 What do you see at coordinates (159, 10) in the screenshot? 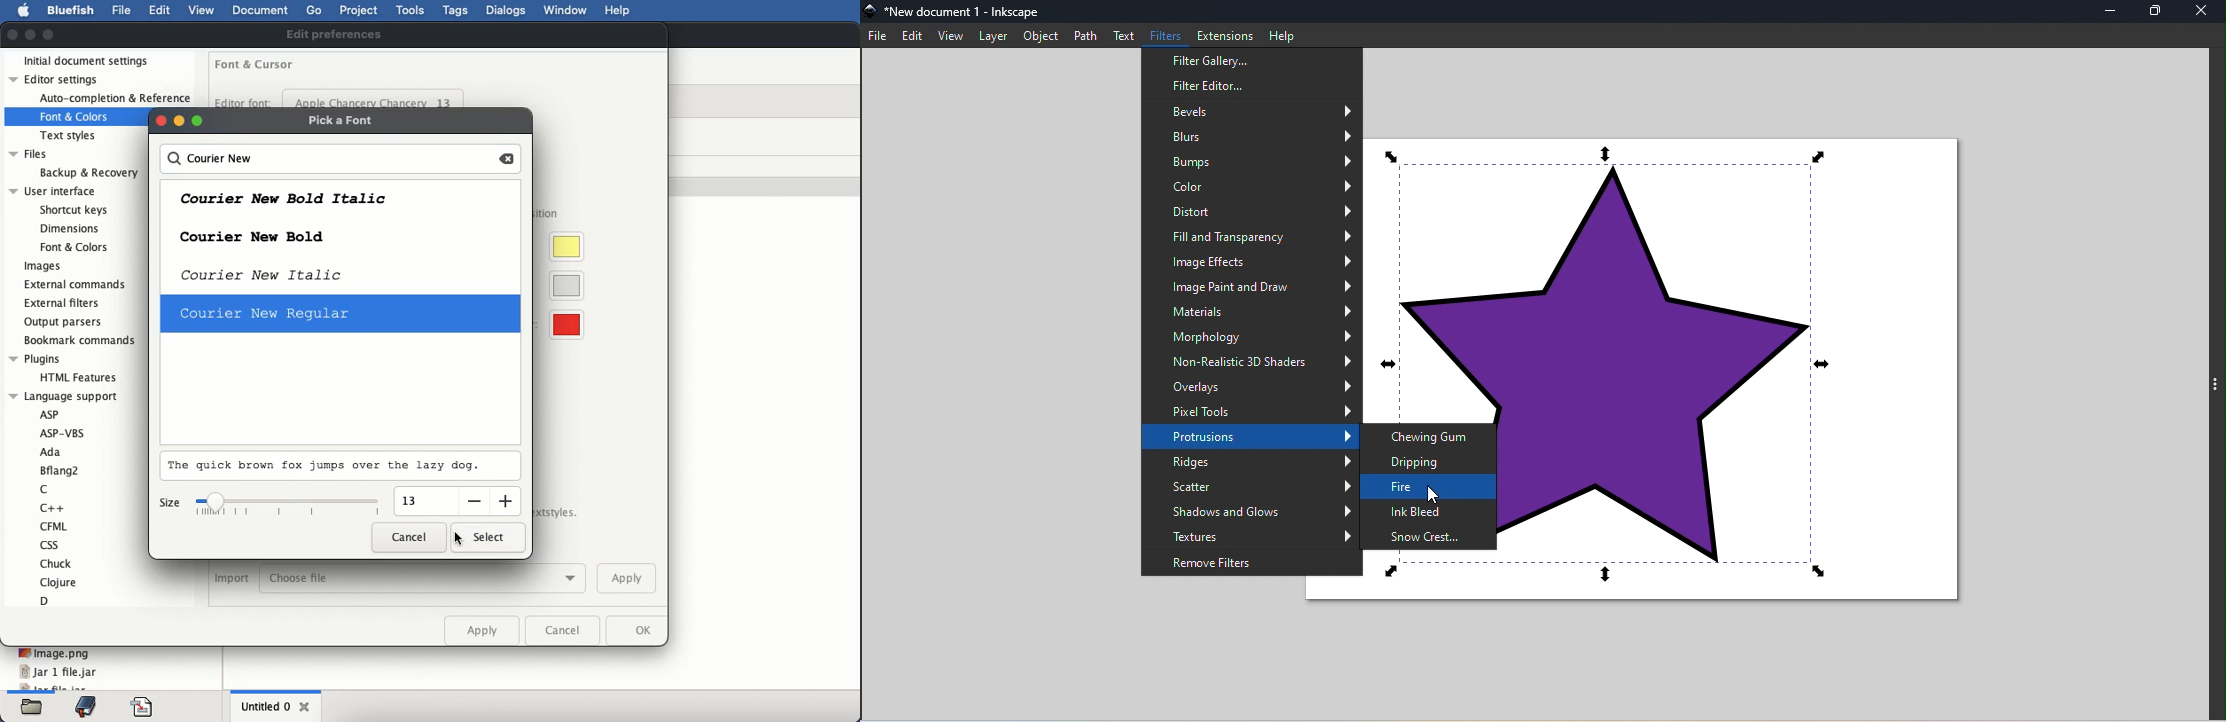
I see `edit` at bounding box center [159, 10].